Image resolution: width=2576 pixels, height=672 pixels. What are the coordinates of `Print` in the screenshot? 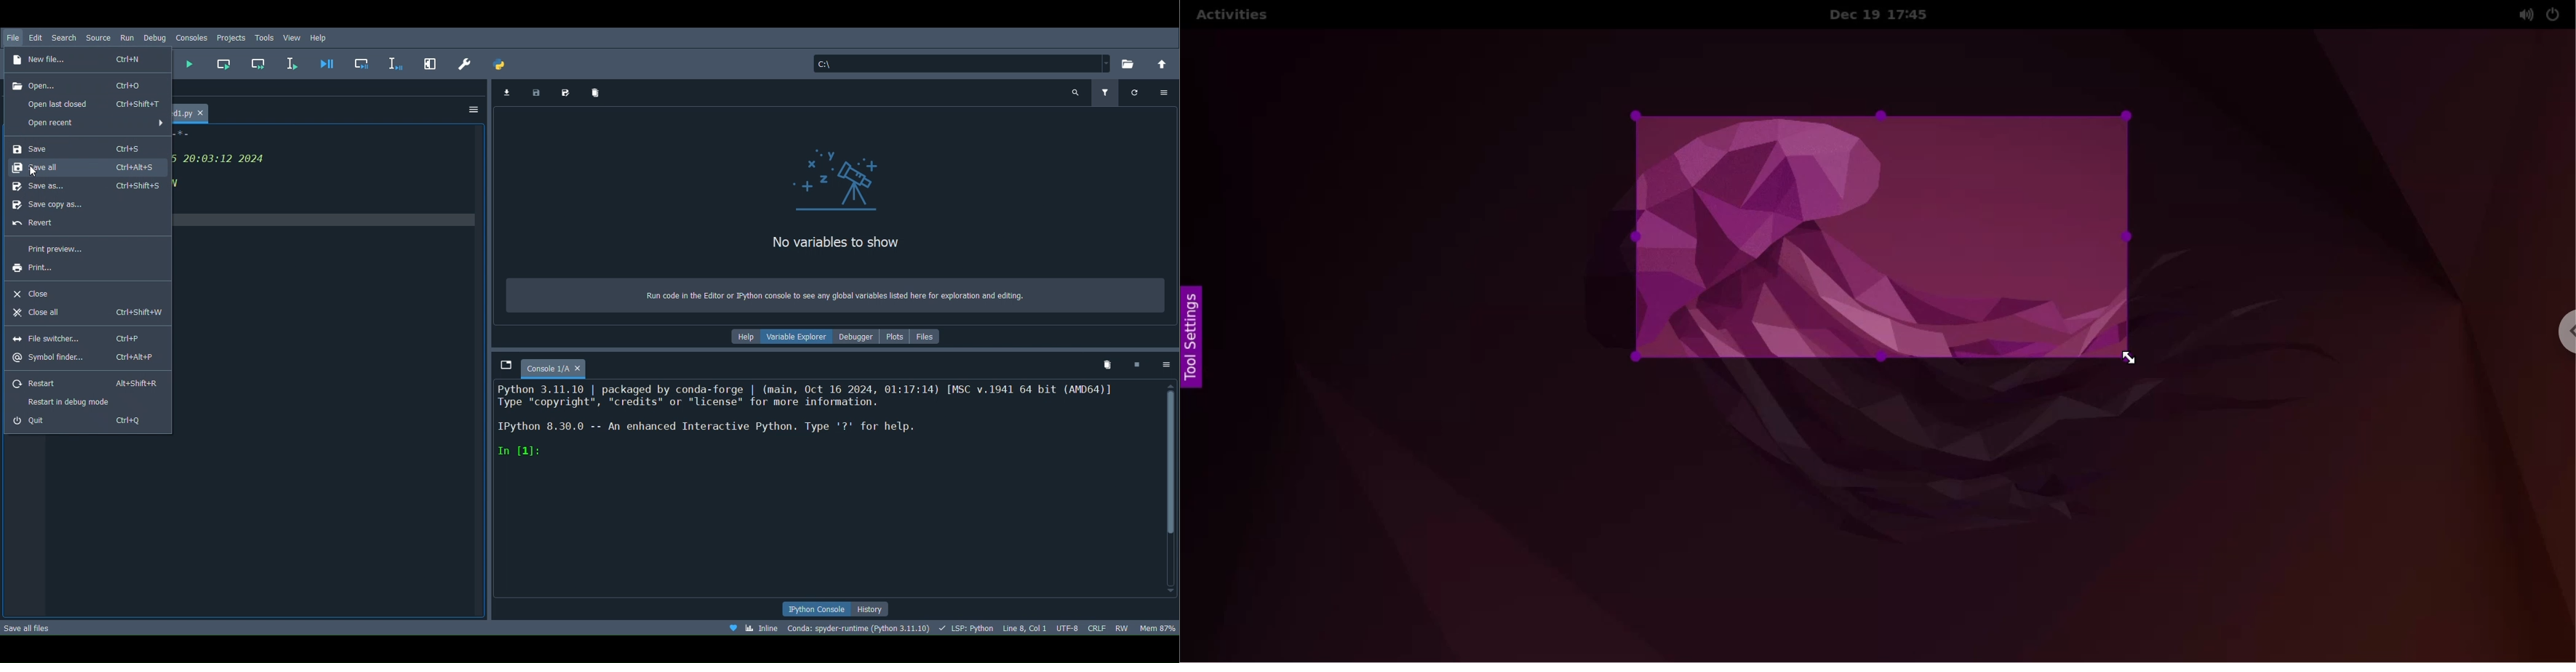 It's located at (78, 268).